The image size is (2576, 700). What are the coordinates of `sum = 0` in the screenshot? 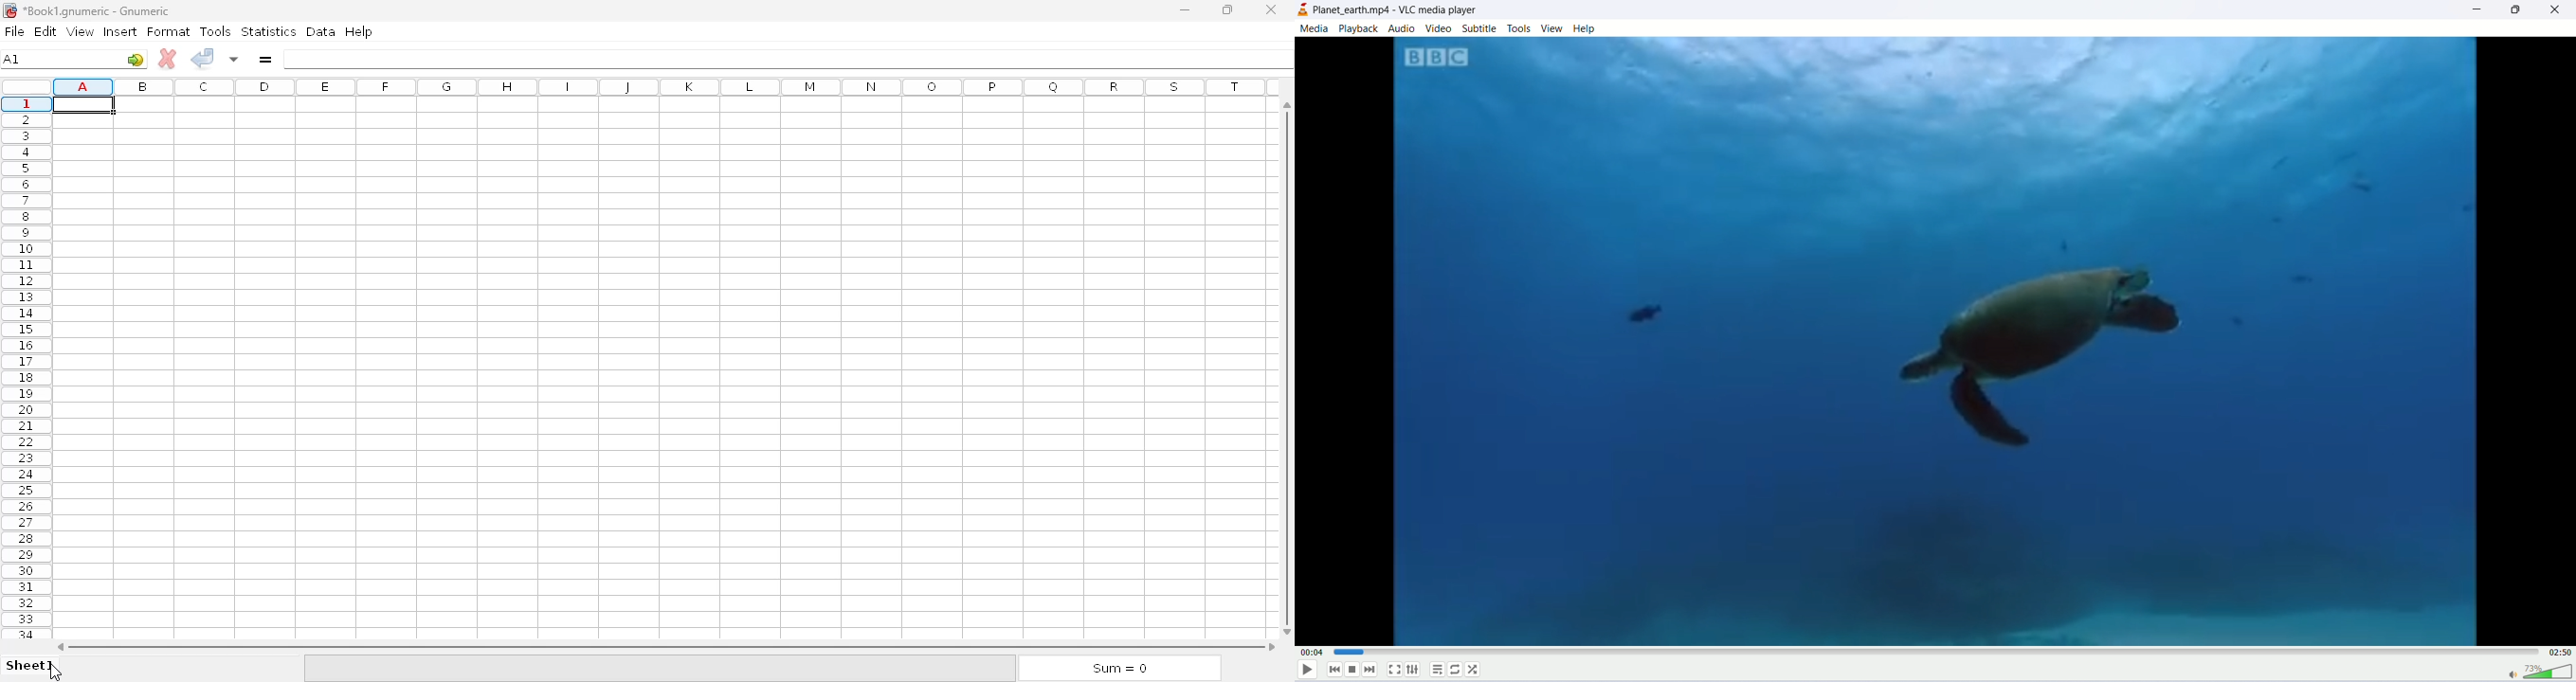 It's located at (1119, 669).